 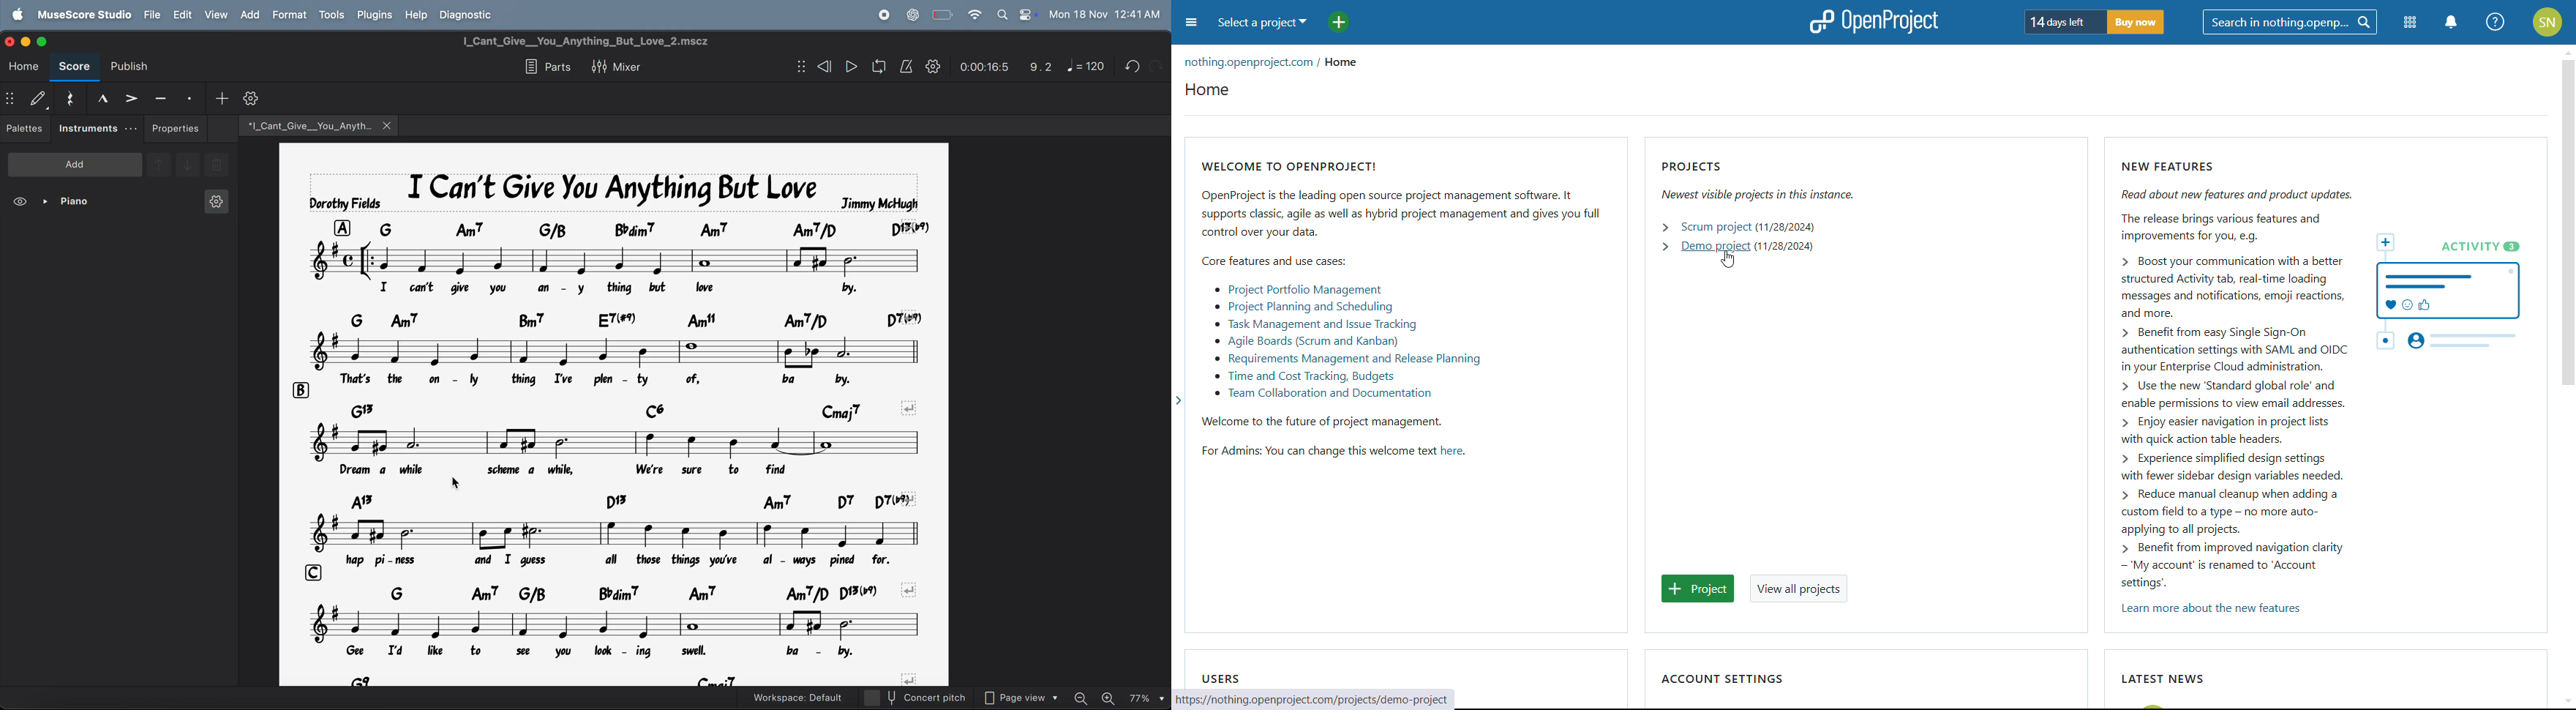 I want to click on help, so click(x=2496, y=22).